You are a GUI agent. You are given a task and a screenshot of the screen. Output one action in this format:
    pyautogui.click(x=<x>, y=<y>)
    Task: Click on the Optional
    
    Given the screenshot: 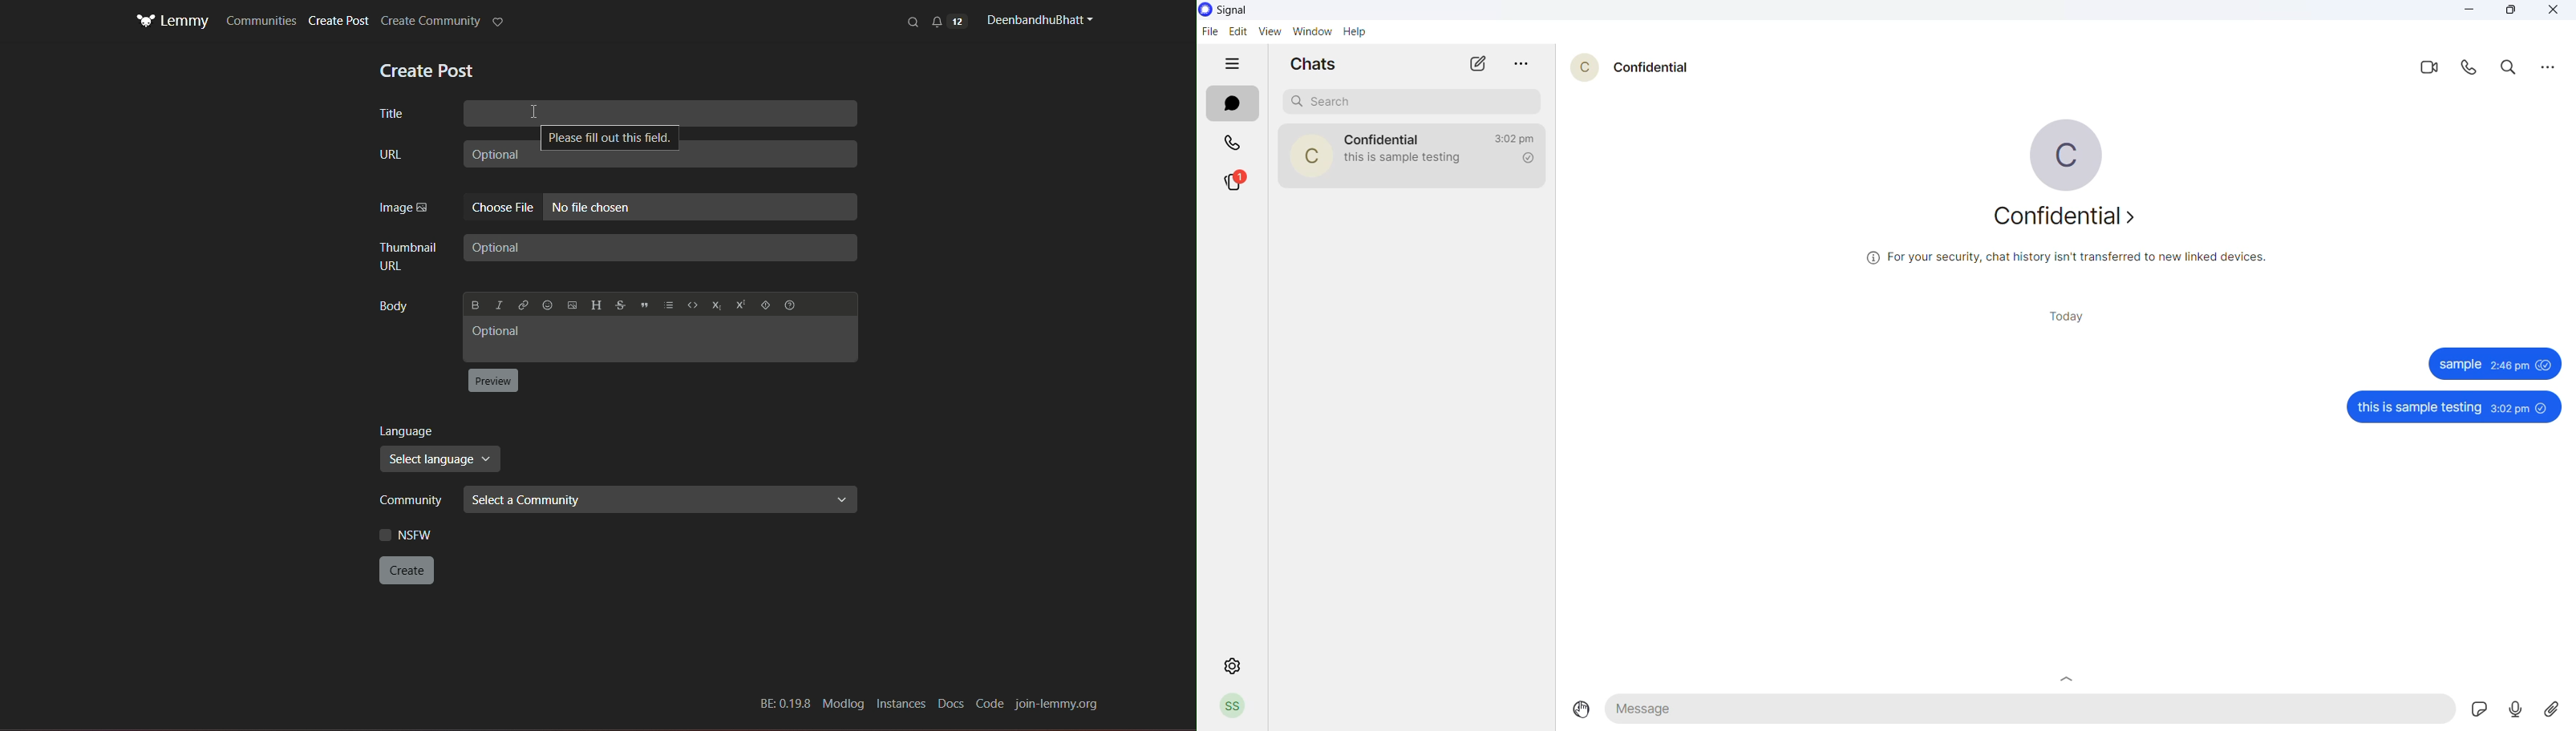 What is the action you would take?
    pyautogui.click(x=659, y=160)
    